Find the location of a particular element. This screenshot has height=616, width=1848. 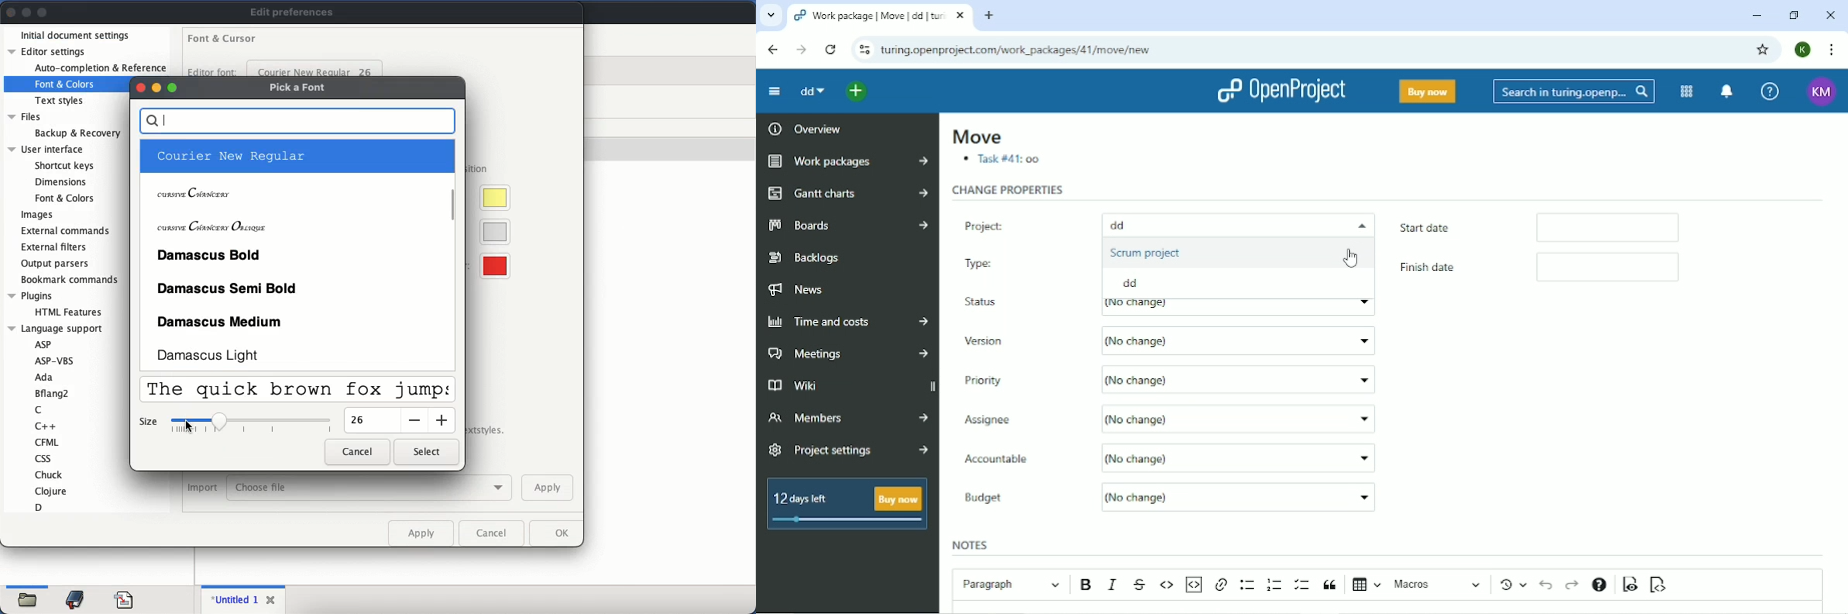

search is located at coordinates (299, 121).